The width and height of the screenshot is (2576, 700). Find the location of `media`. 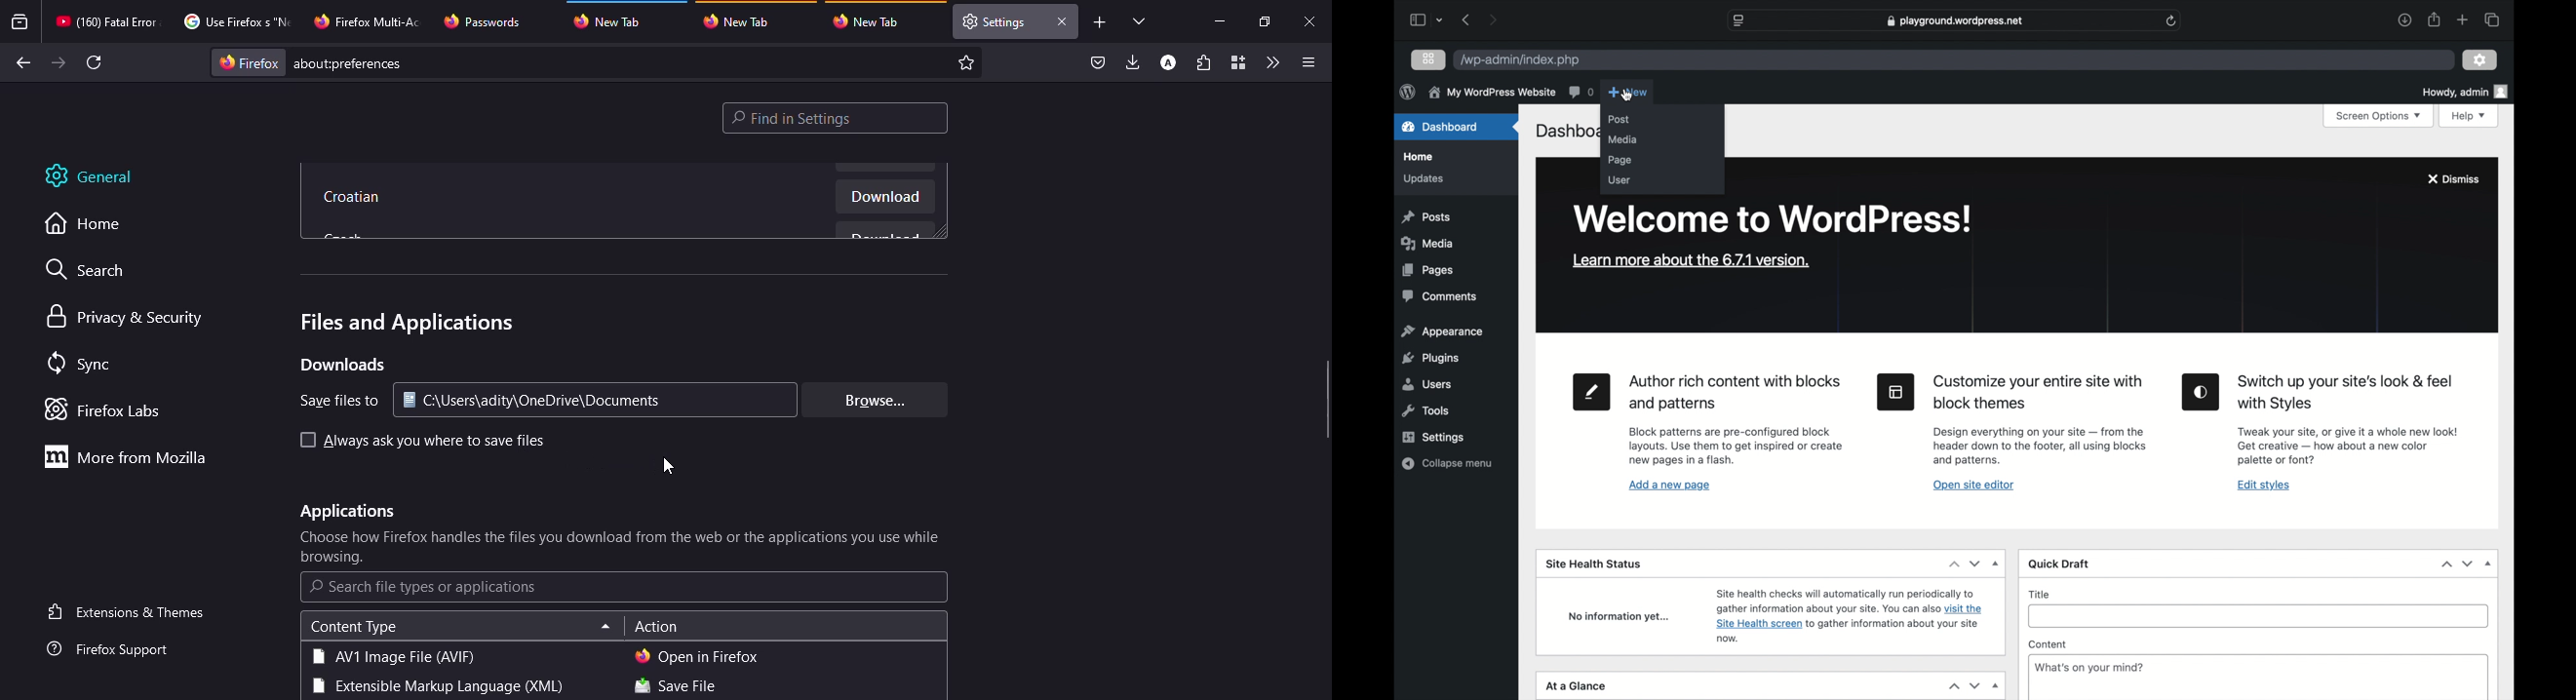

media is located at coordinates (1622, 139).